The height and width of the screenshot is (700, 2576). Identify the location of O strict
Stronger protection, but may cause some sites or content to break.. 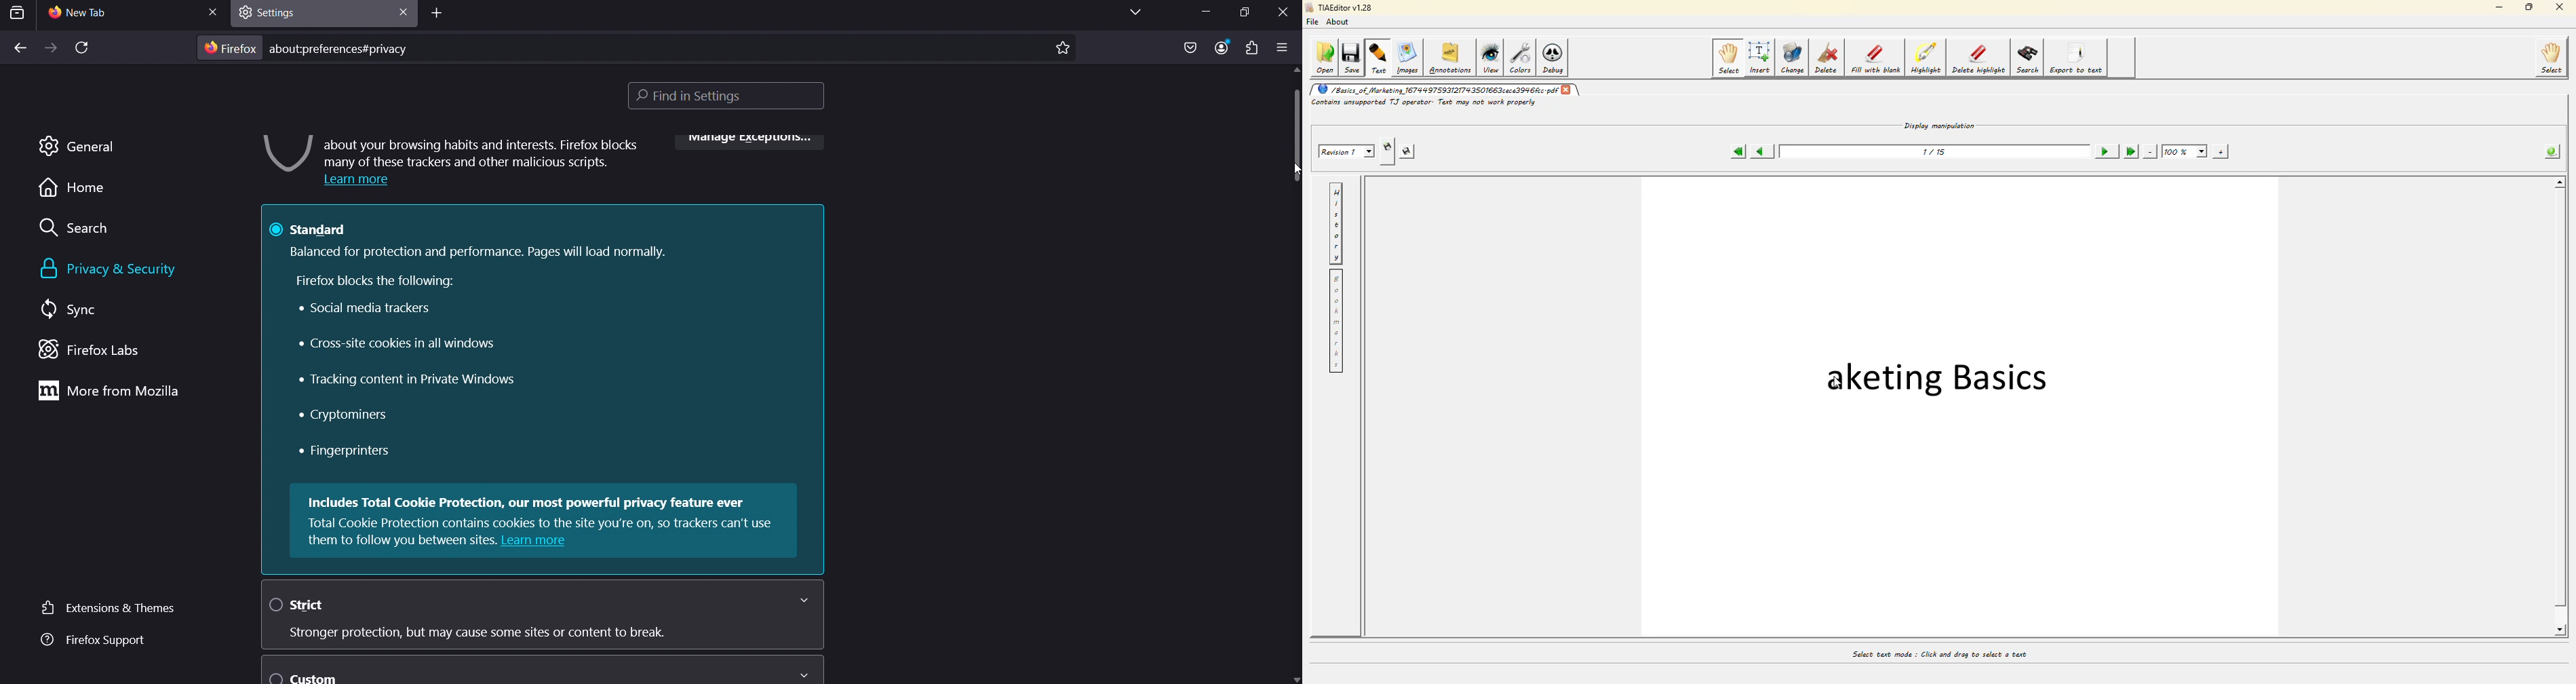
(542, 618).